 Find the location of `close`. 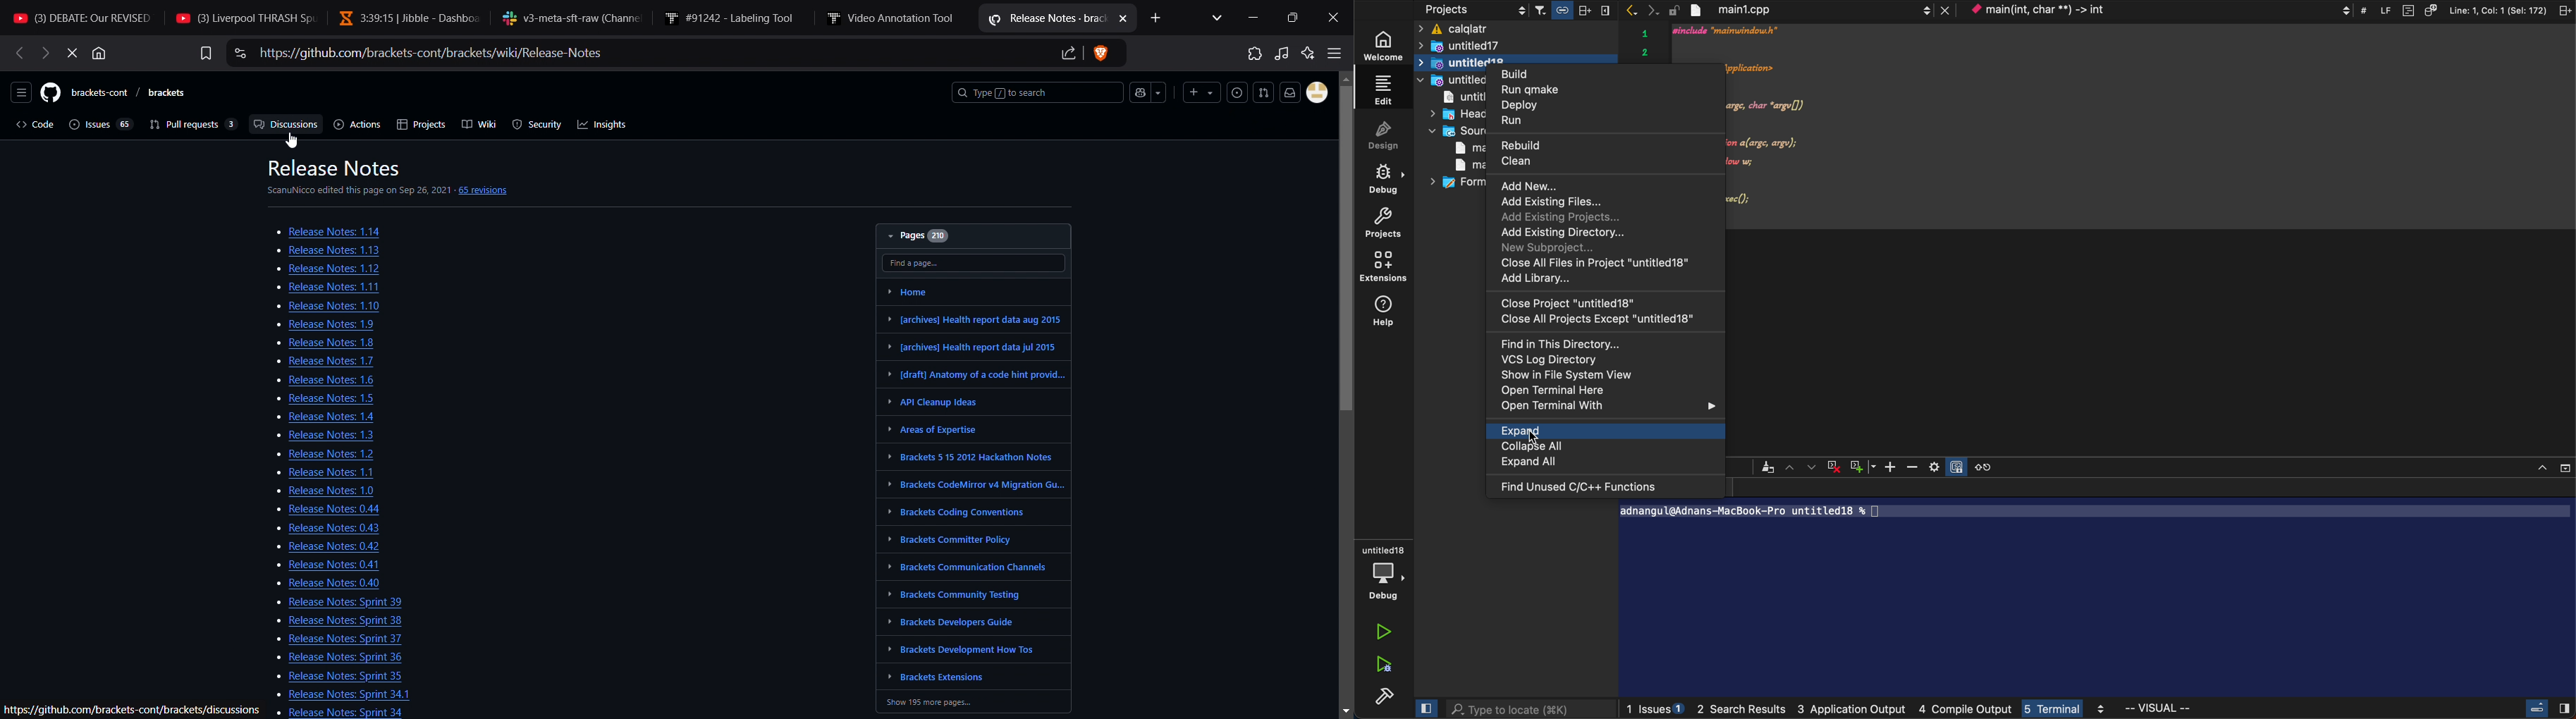

close is located at coordinates (2550, 465).